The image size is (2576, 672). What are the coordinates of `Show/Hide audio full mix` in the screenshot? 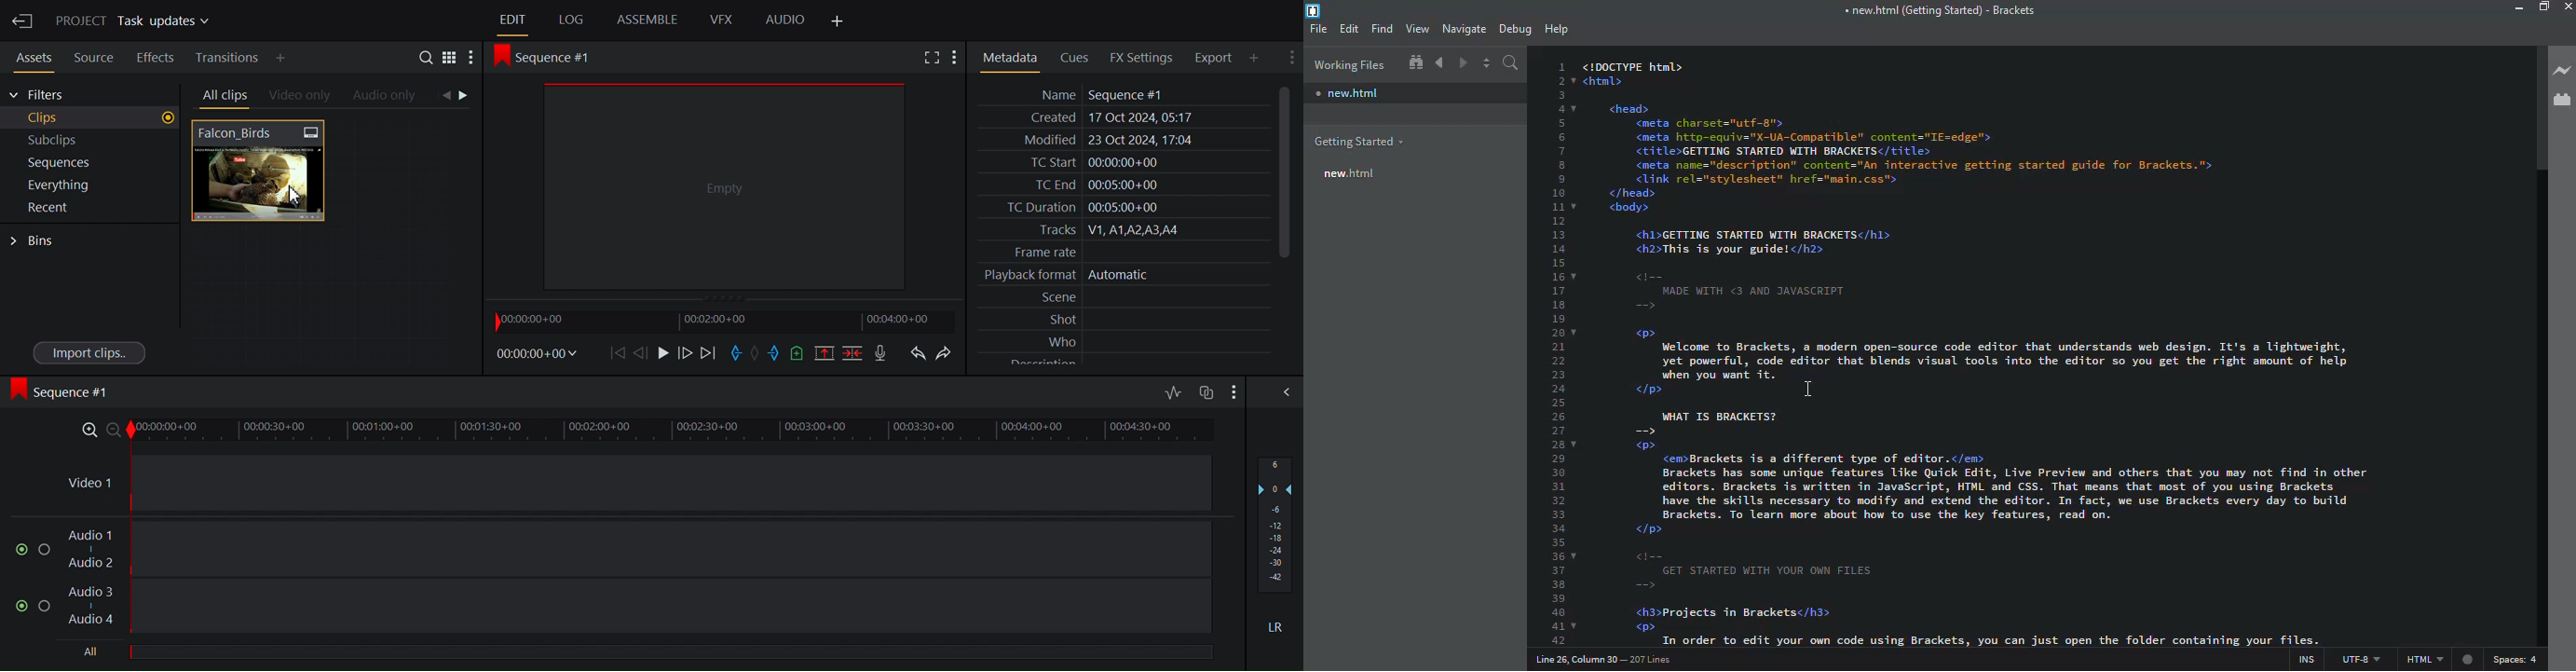 It's located at (1232, 391).